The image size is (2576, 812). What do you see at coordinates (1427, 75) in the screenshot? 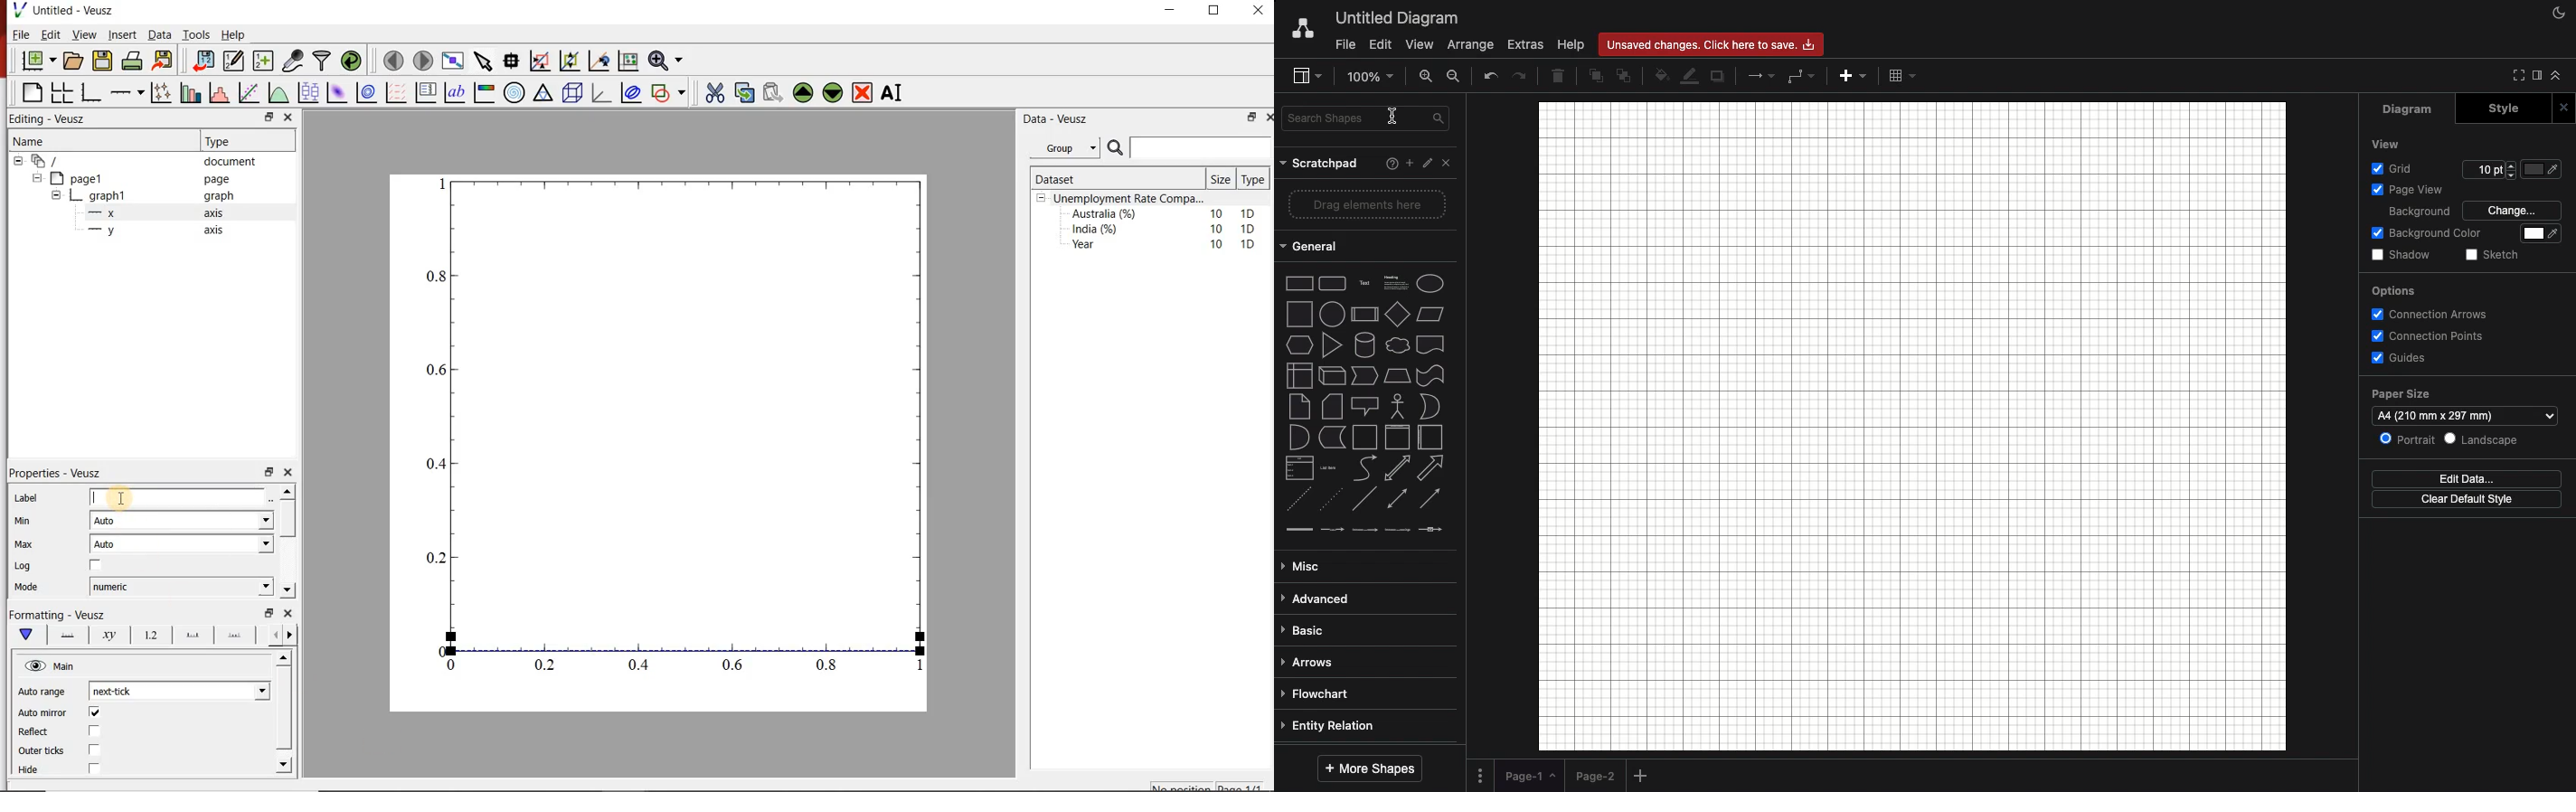
I see `Zoom in` at bounding box center [1427, 75].